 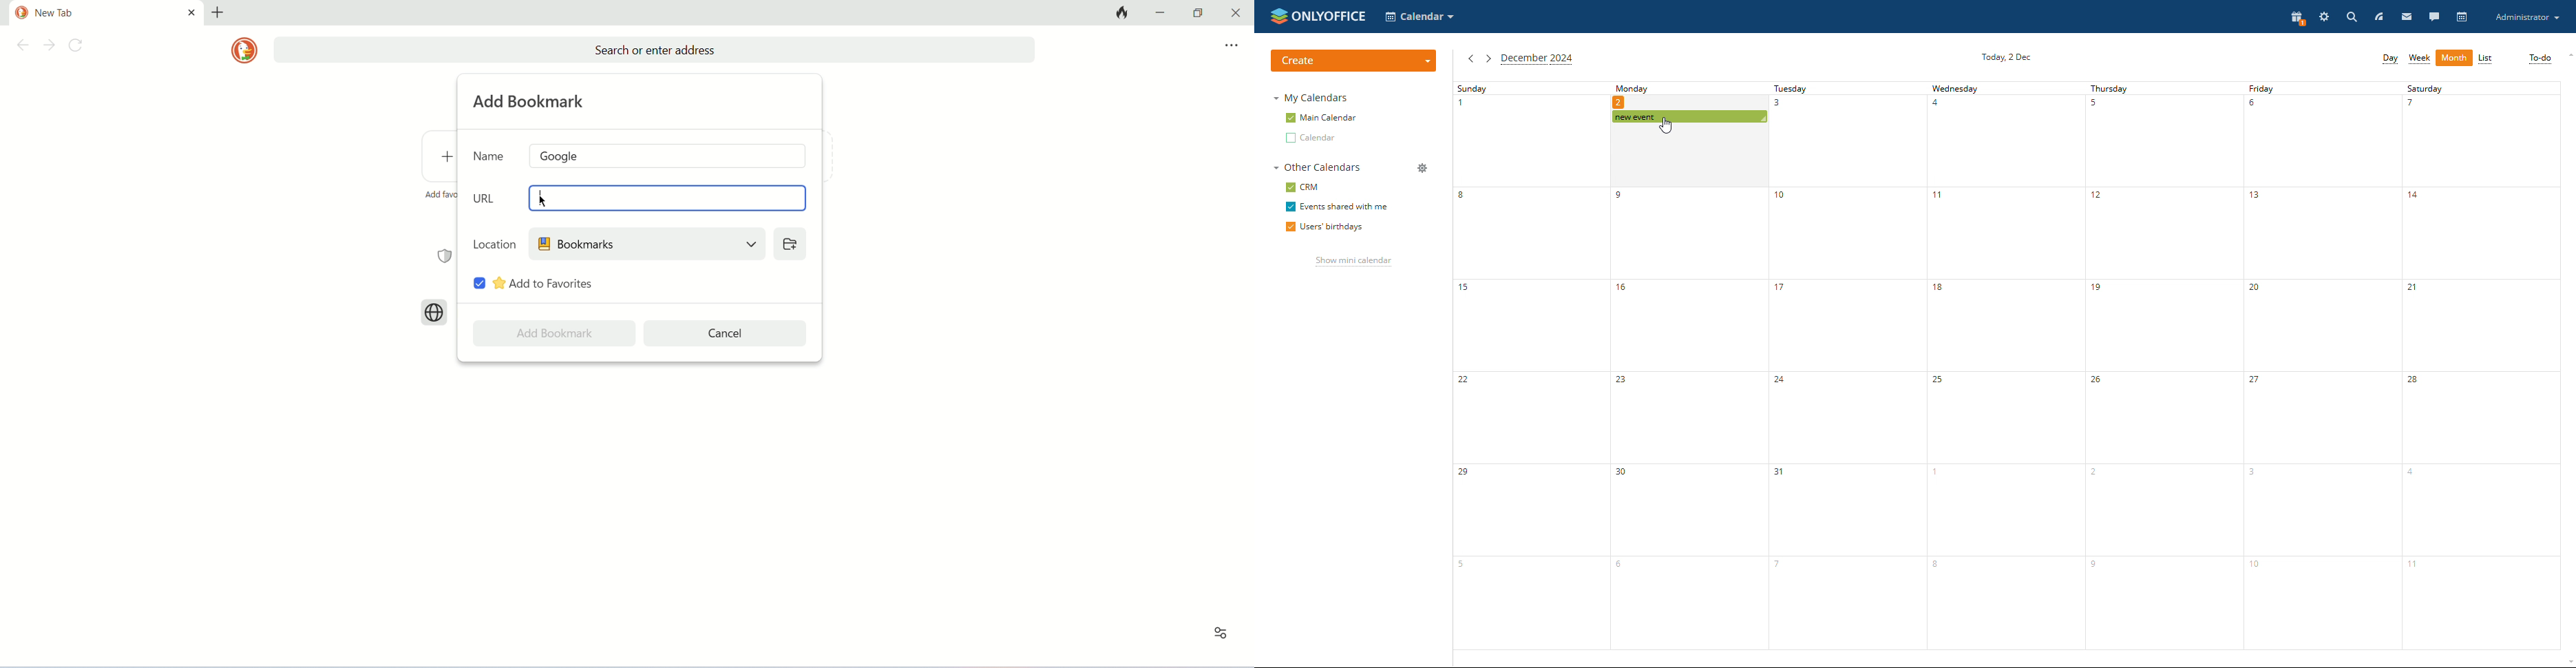 What do you see at coordinates (1221, 633) in the screenshot?
I see `view option` at bounding box center [1221, 633].